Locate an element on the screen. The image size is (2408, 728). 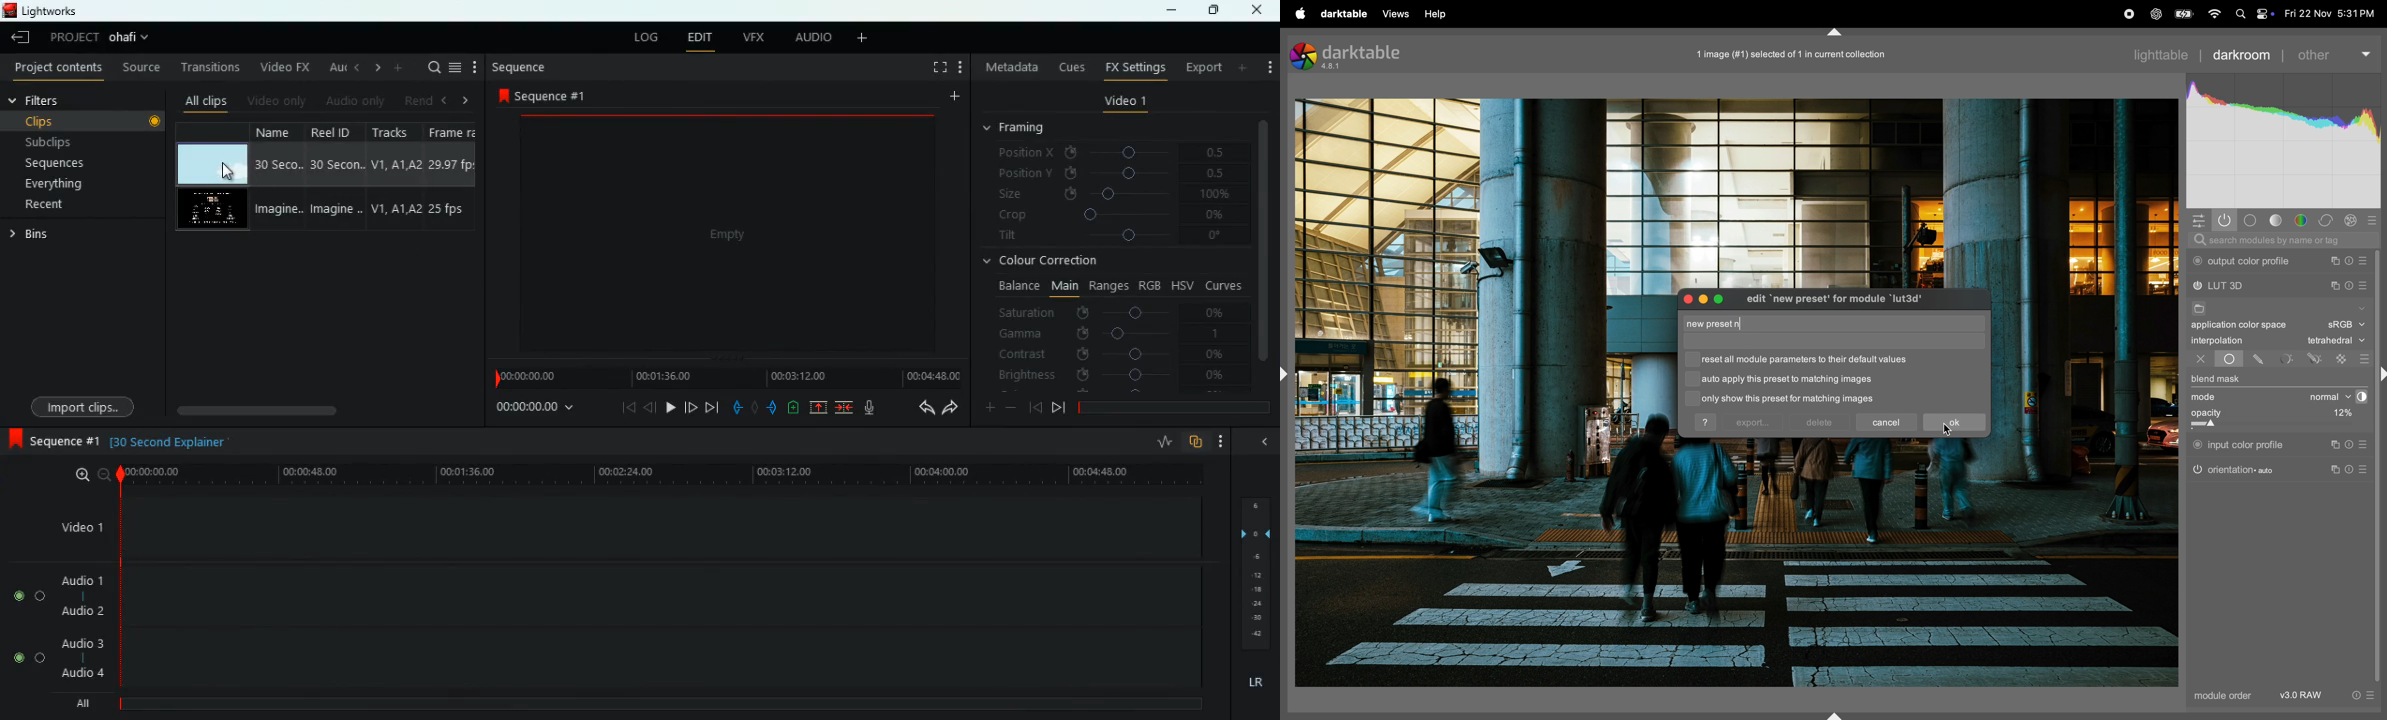
more is located at coordinates (477, 66).